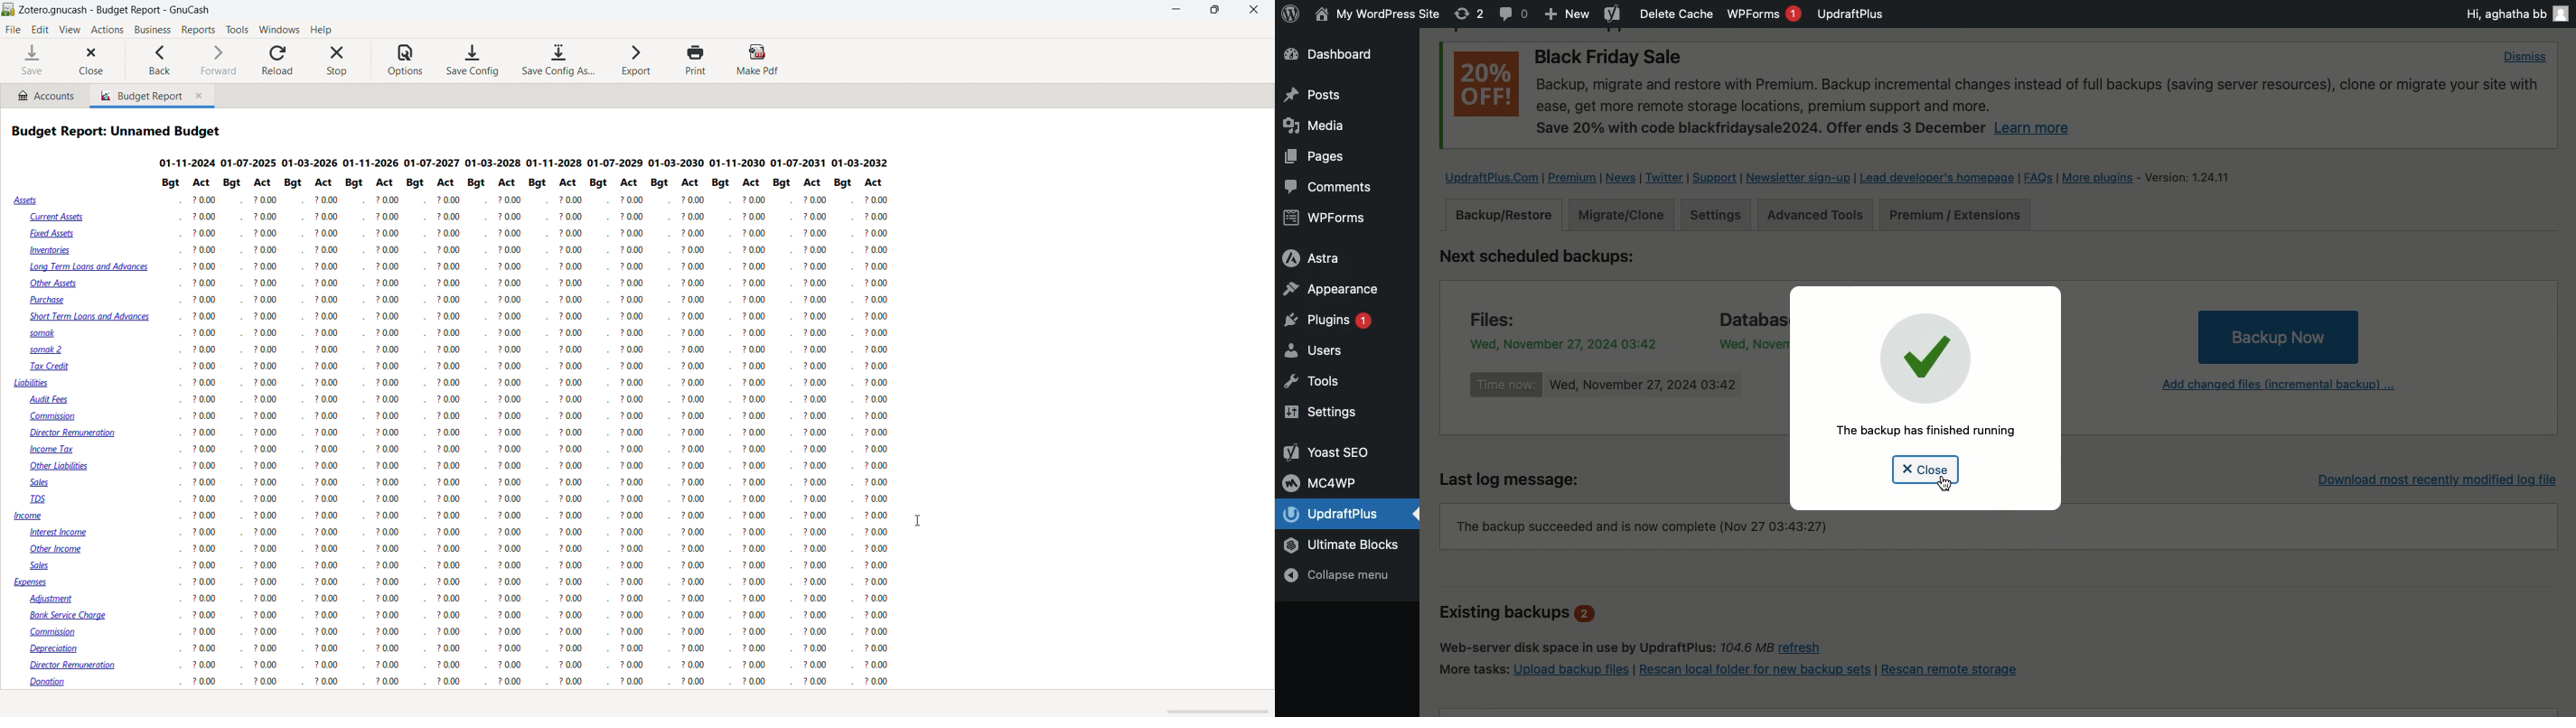 This screenshot has width=2576, height=728. What do you see at coordinates (53, 252) in the screenshot?
I see `Inventories` at bounding box center [53, 252].